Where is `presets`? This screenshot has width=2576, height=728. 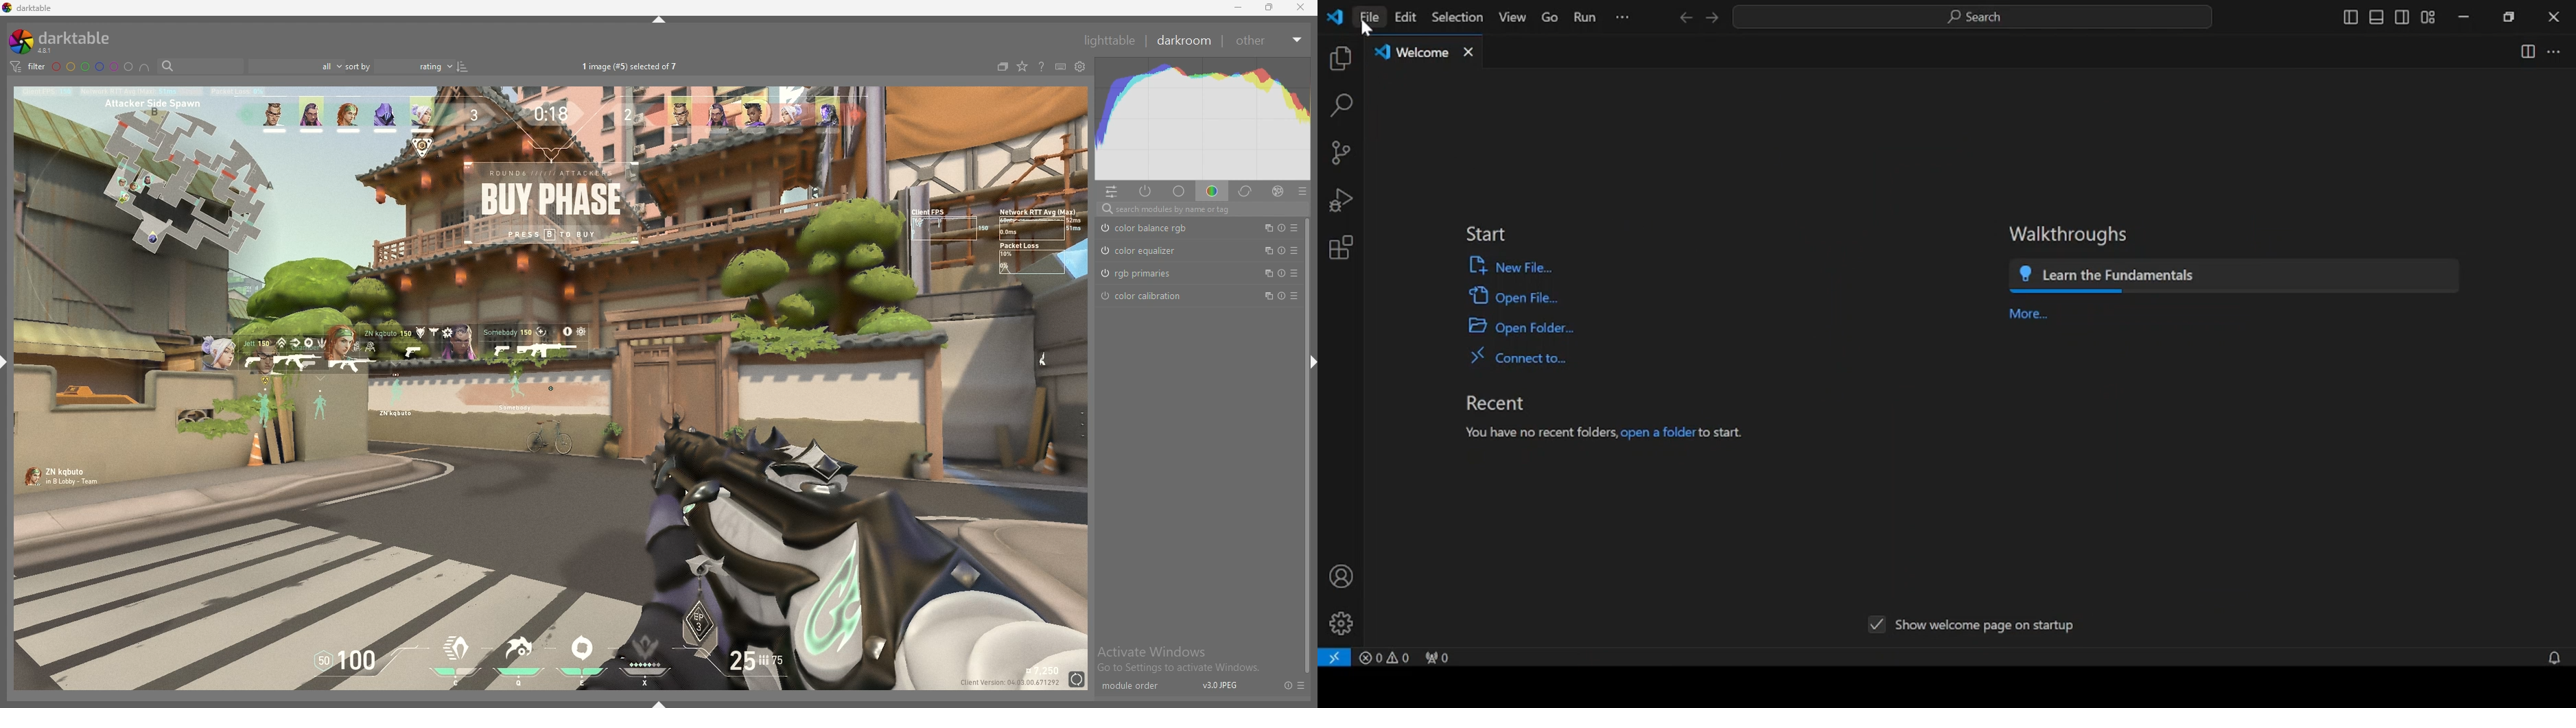 presets is located at coordinates (1302, 685).